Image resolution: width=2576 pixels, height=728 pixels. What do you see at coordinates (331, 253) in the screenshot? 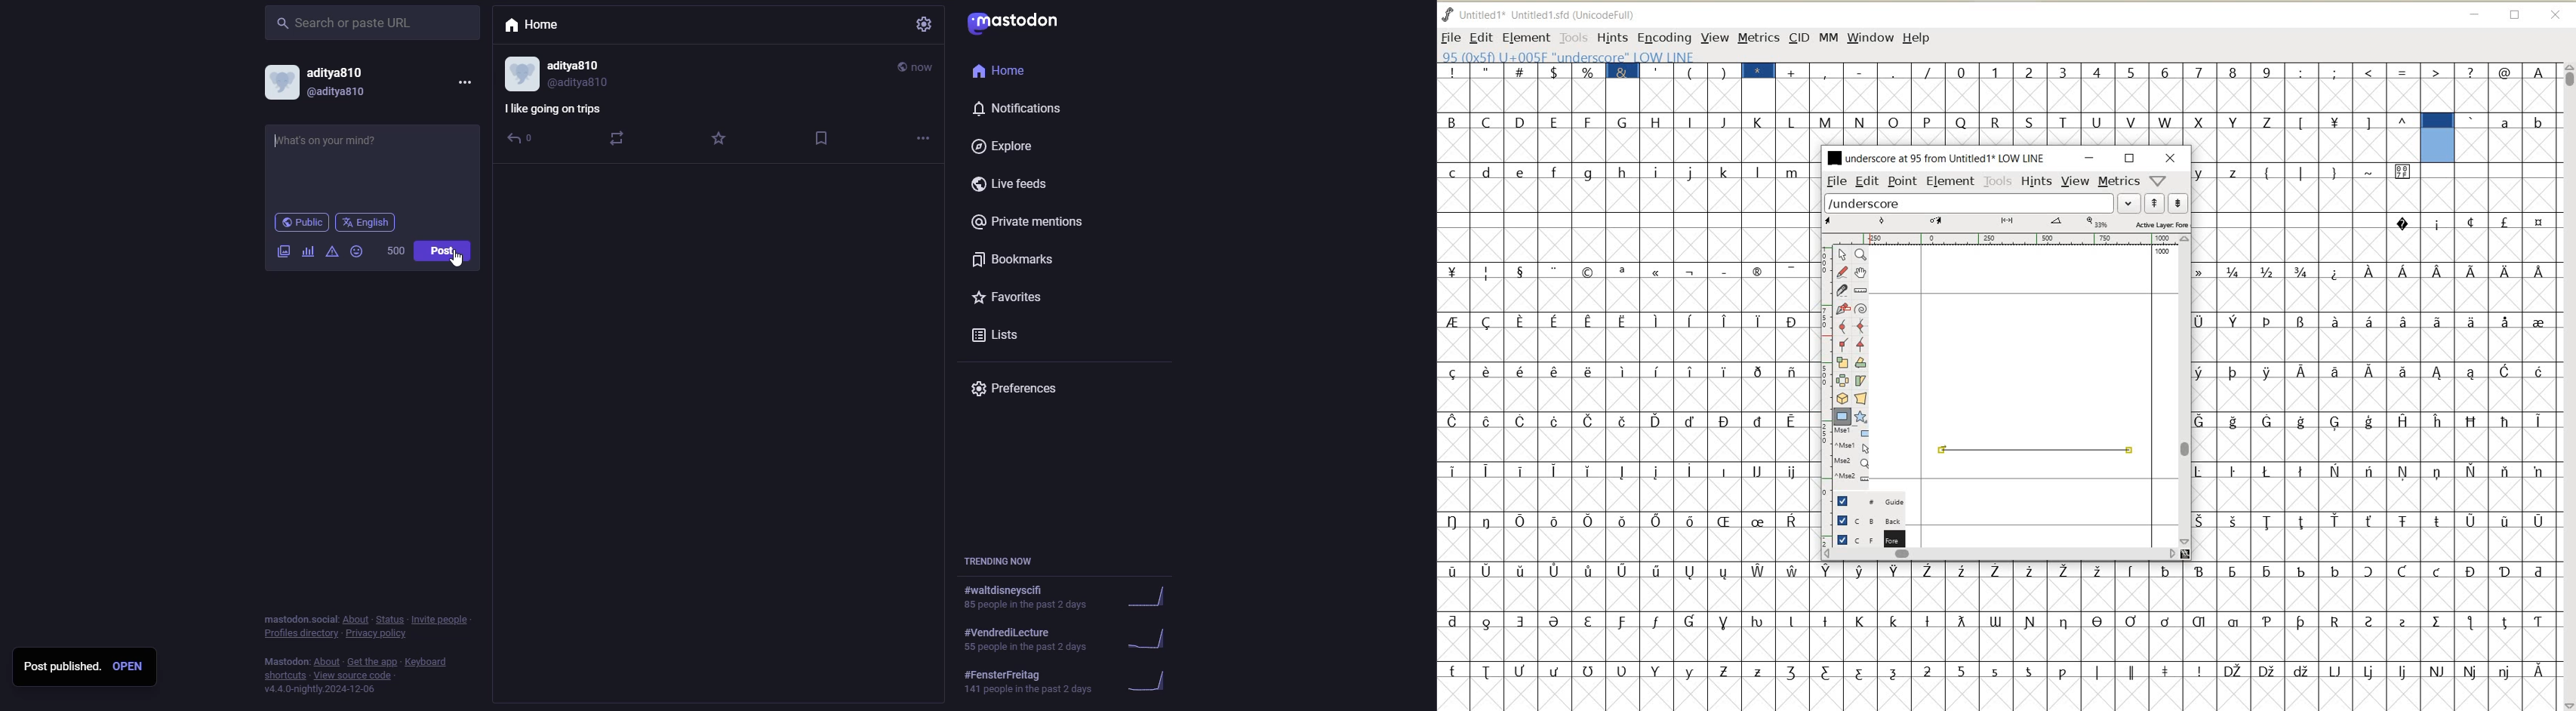
I see `advanced` at bounding box center [331, 253].